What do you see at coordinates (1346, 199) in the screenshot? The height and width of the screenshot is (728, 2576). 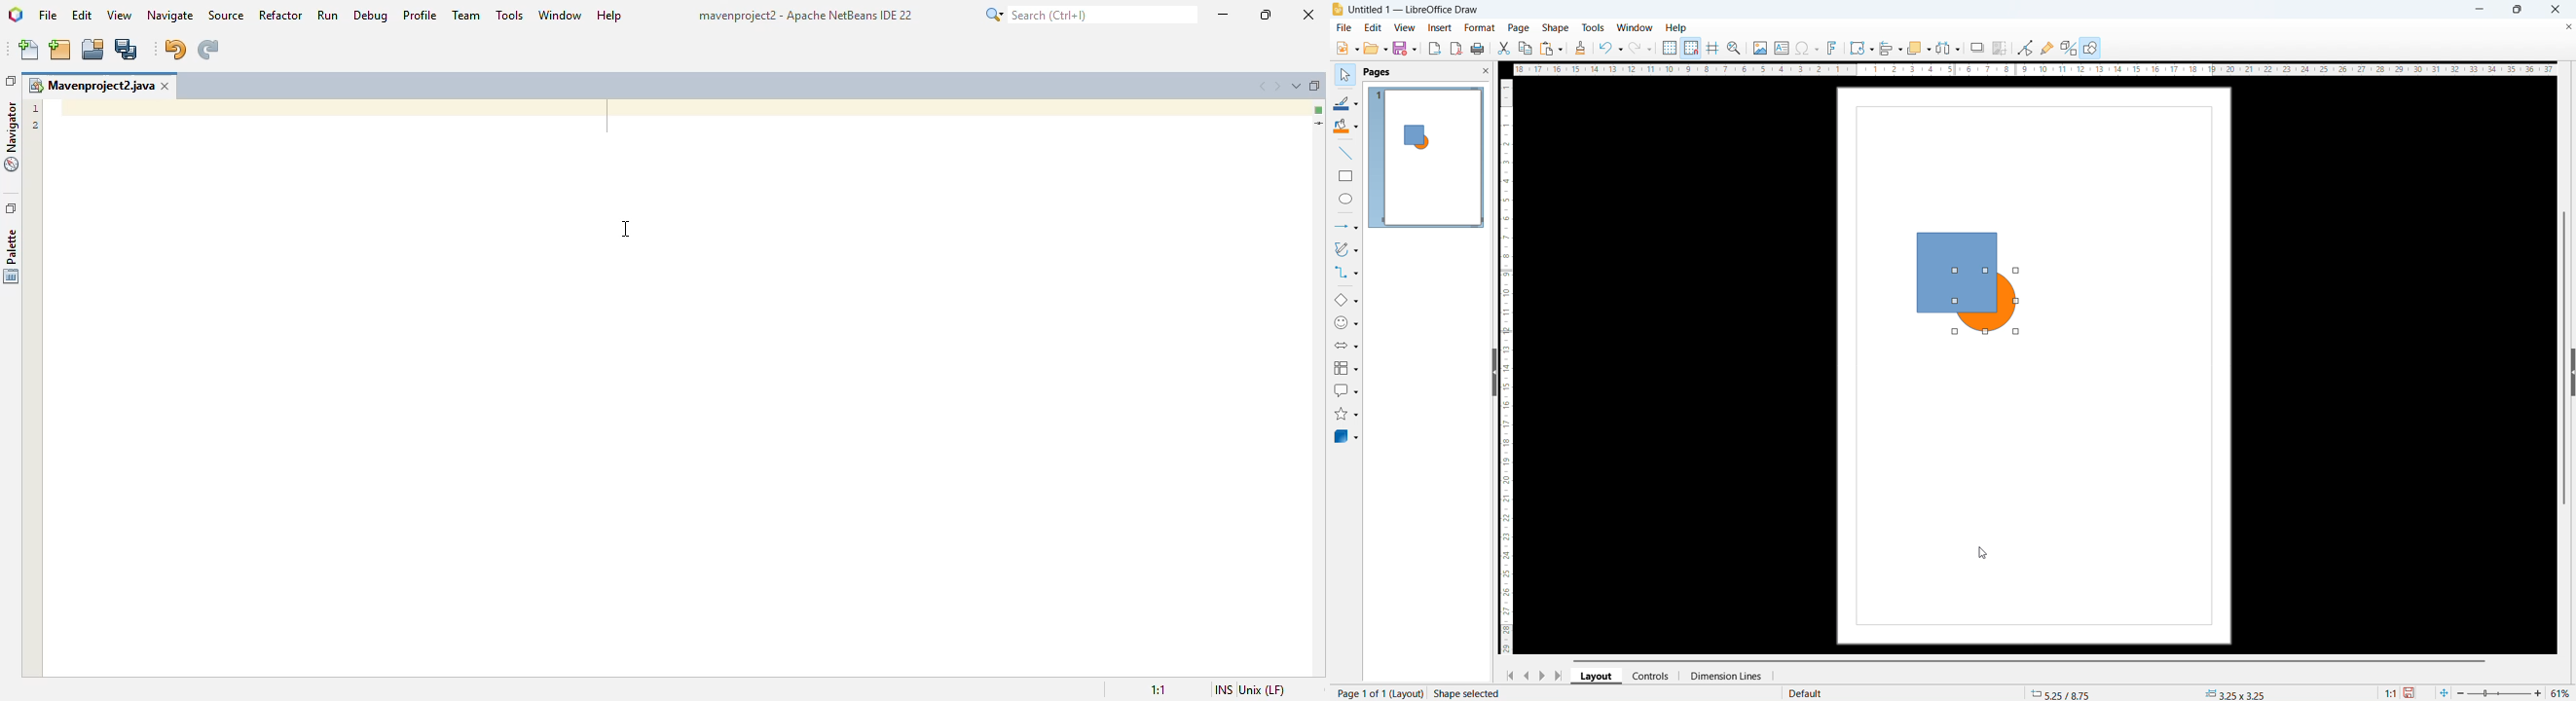 I see `Ellipse ` at bounding box center [1346, 199].